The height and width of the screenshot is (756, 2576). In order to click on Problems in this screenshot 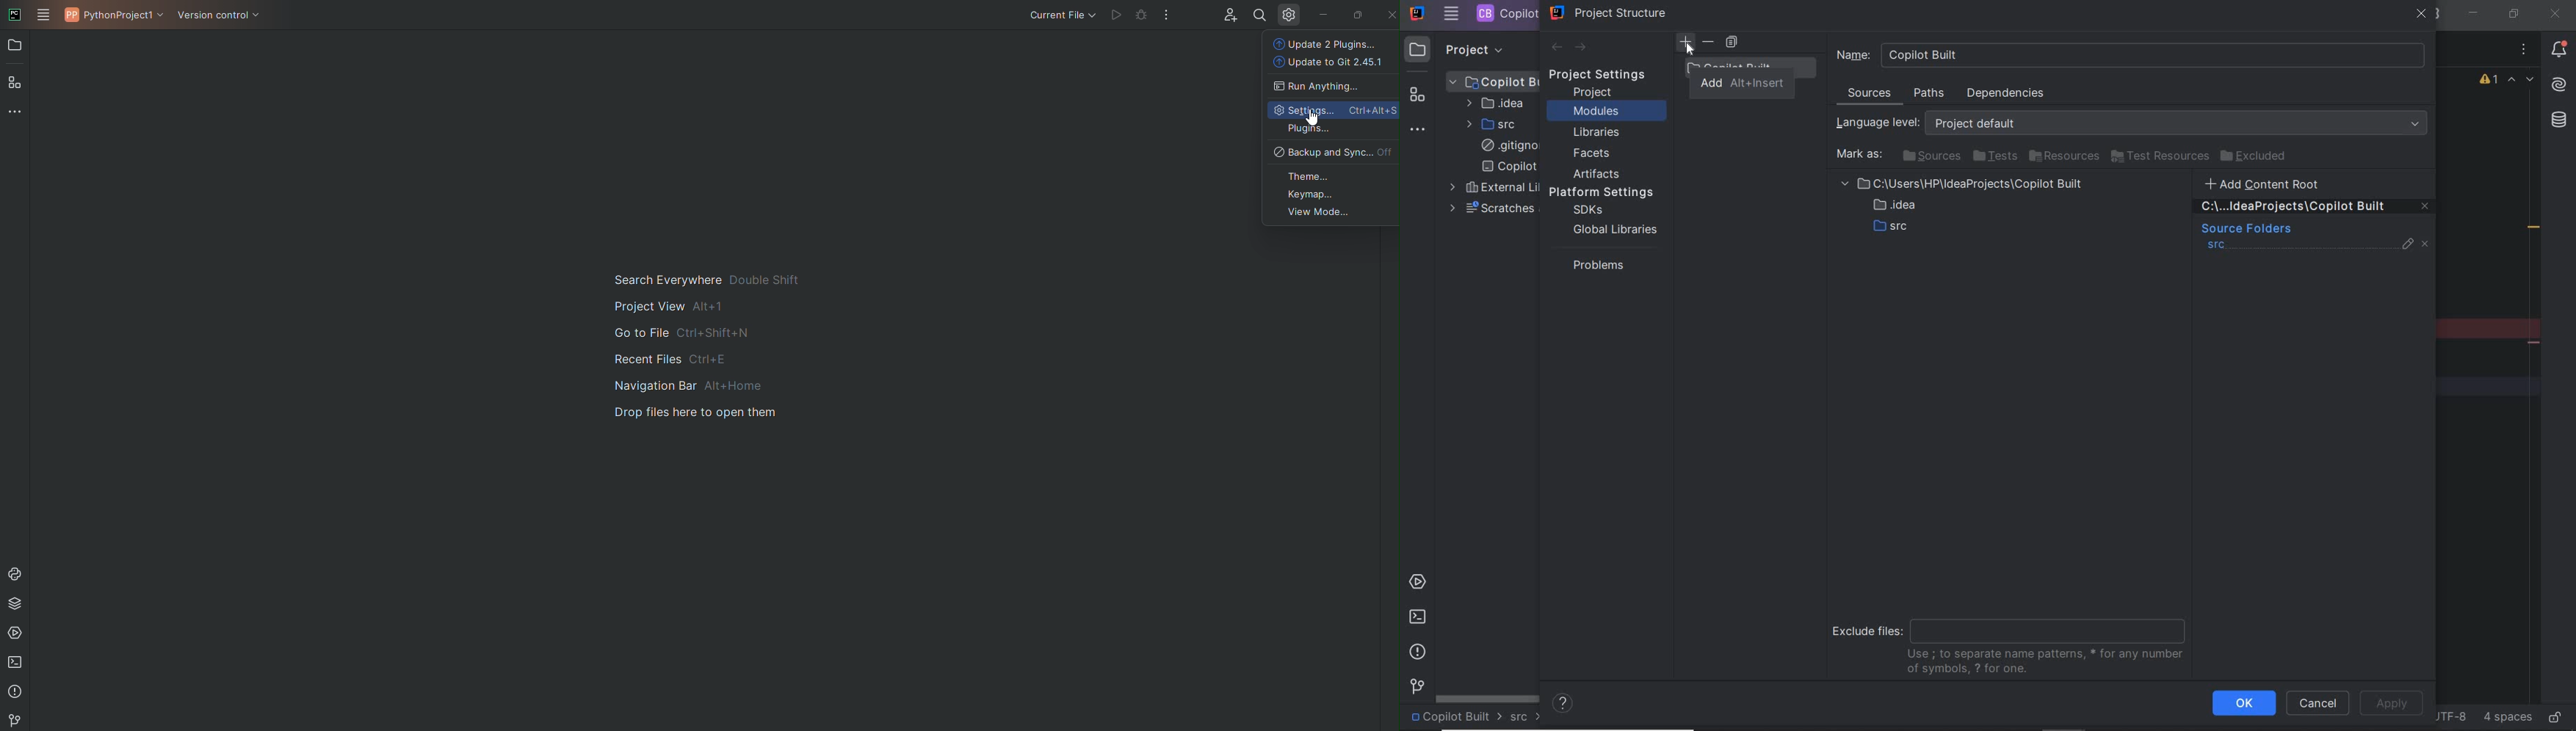, I will do `click(16, 693)`.